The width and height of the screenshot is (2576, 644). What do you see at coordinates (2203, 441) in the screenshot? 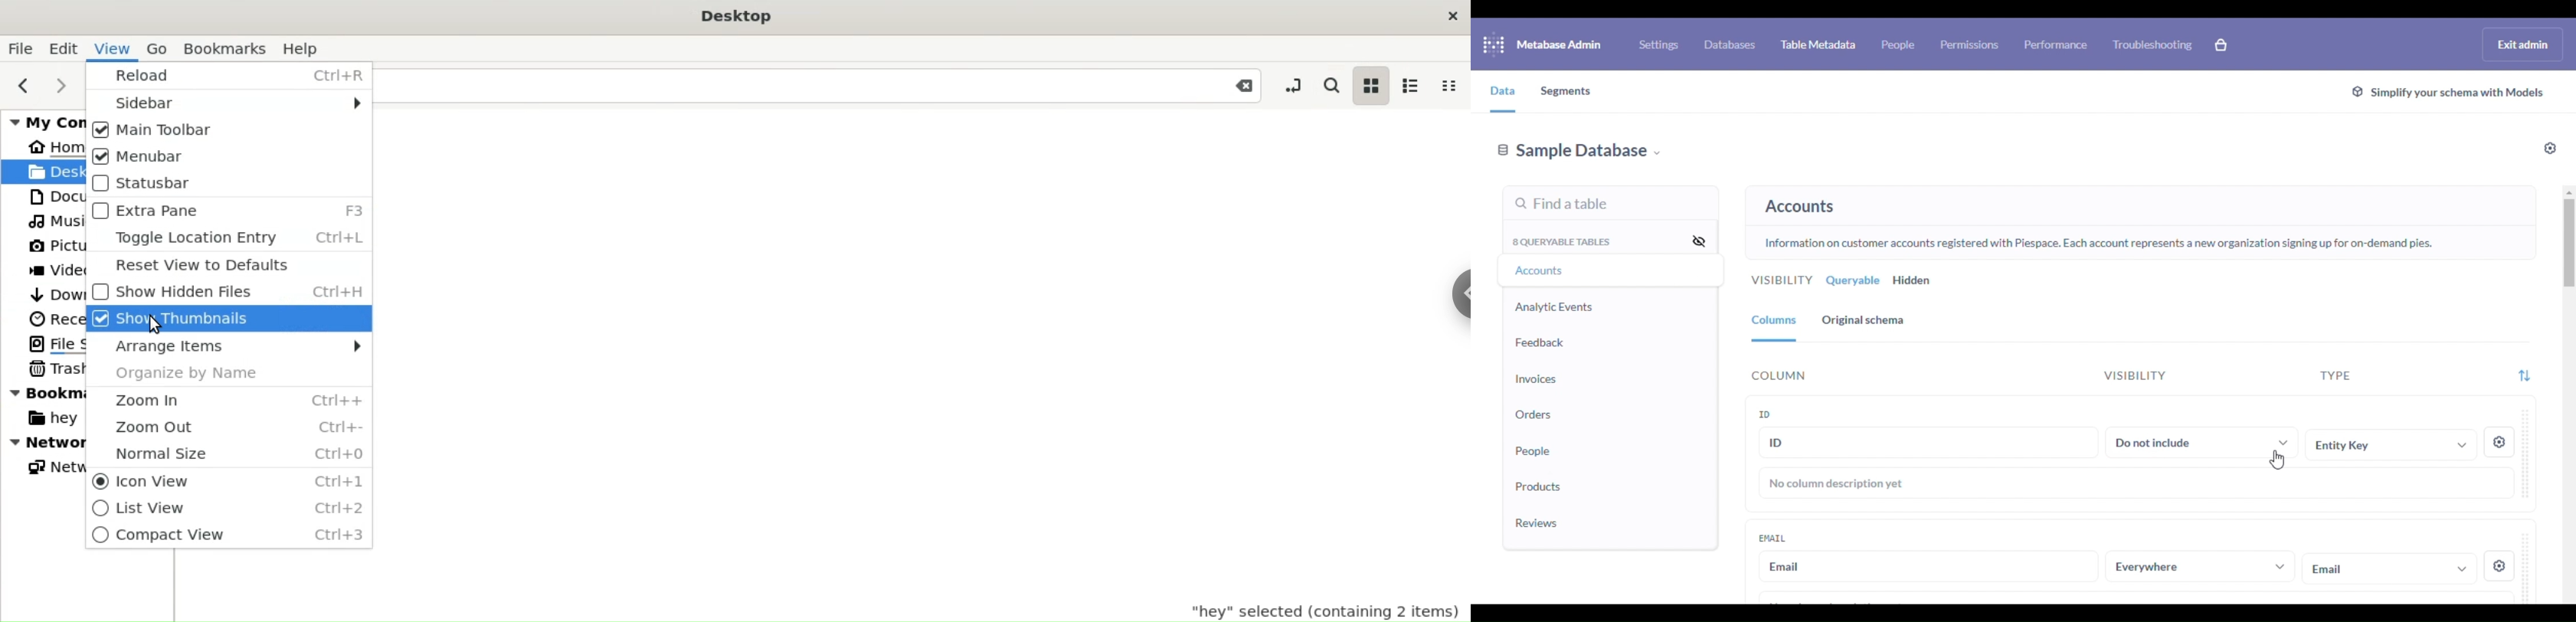
I see `do not include` at bounding box center [2203, 441].